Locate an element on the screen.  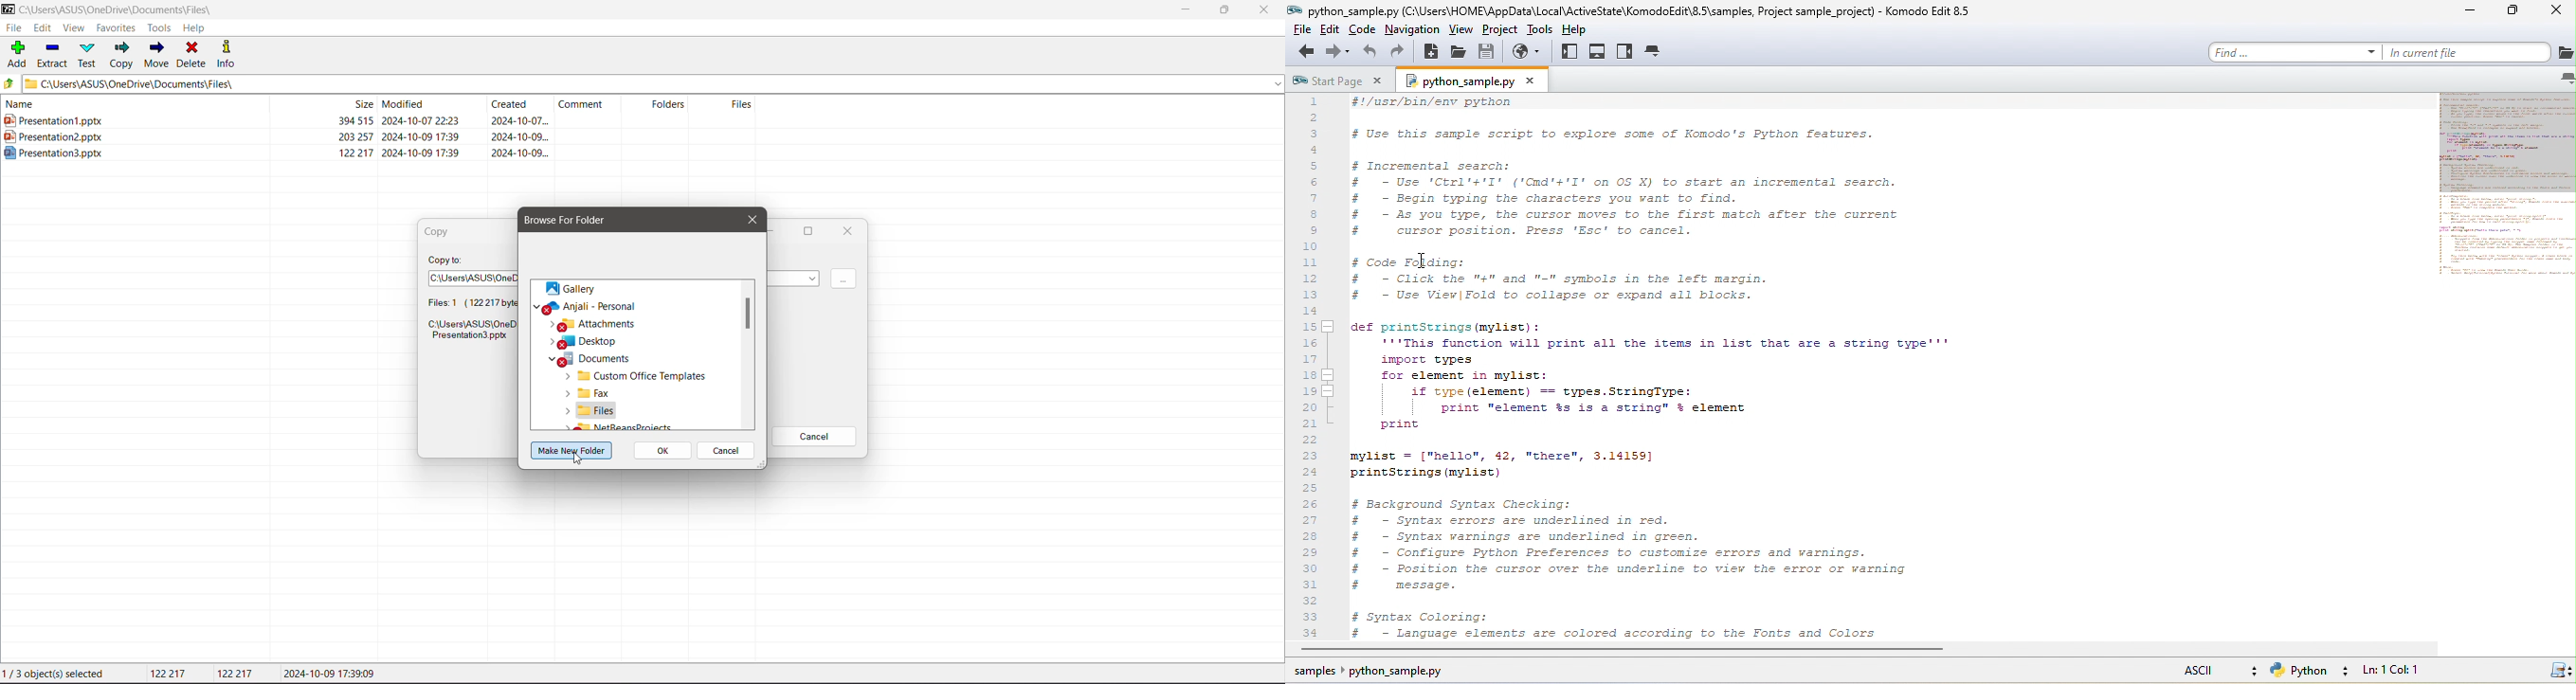
Files is located at coordinates (592, 410).